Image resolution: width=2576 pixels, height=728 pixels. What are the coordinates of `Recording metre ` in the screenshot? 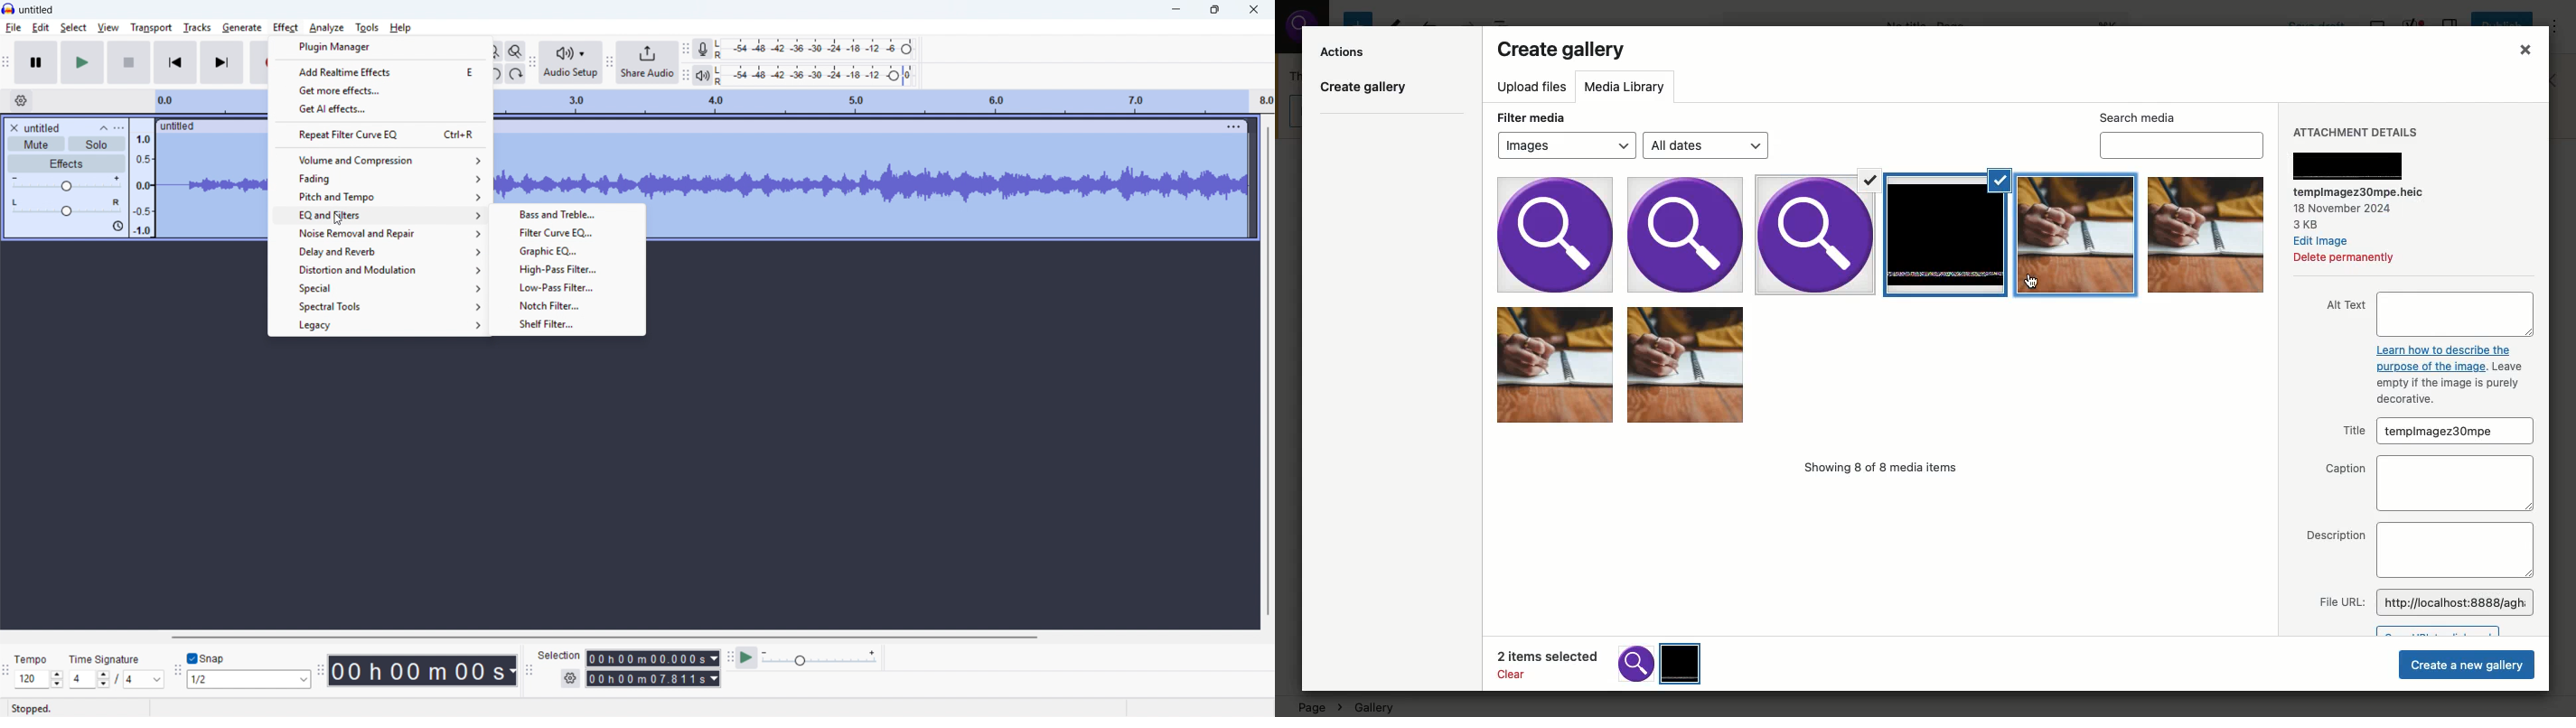 It's located at (703, 49).